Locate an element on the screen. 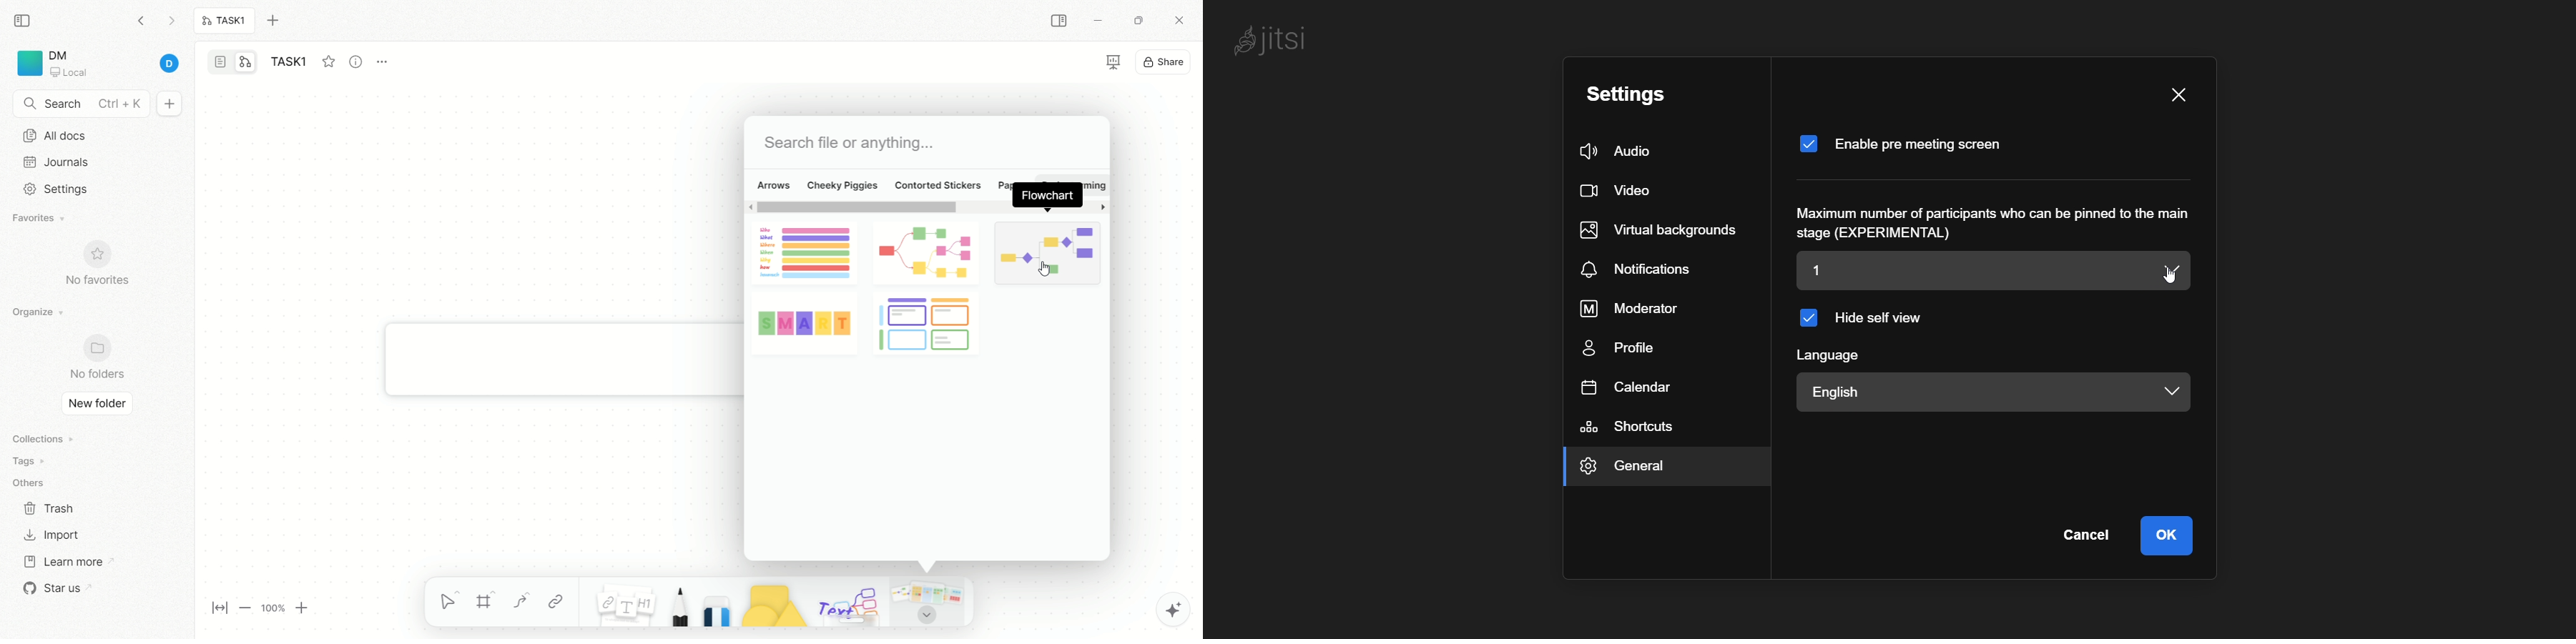 This screenshot has height=644, width=2576. shortcuts is located at coordinates (1635, 427).